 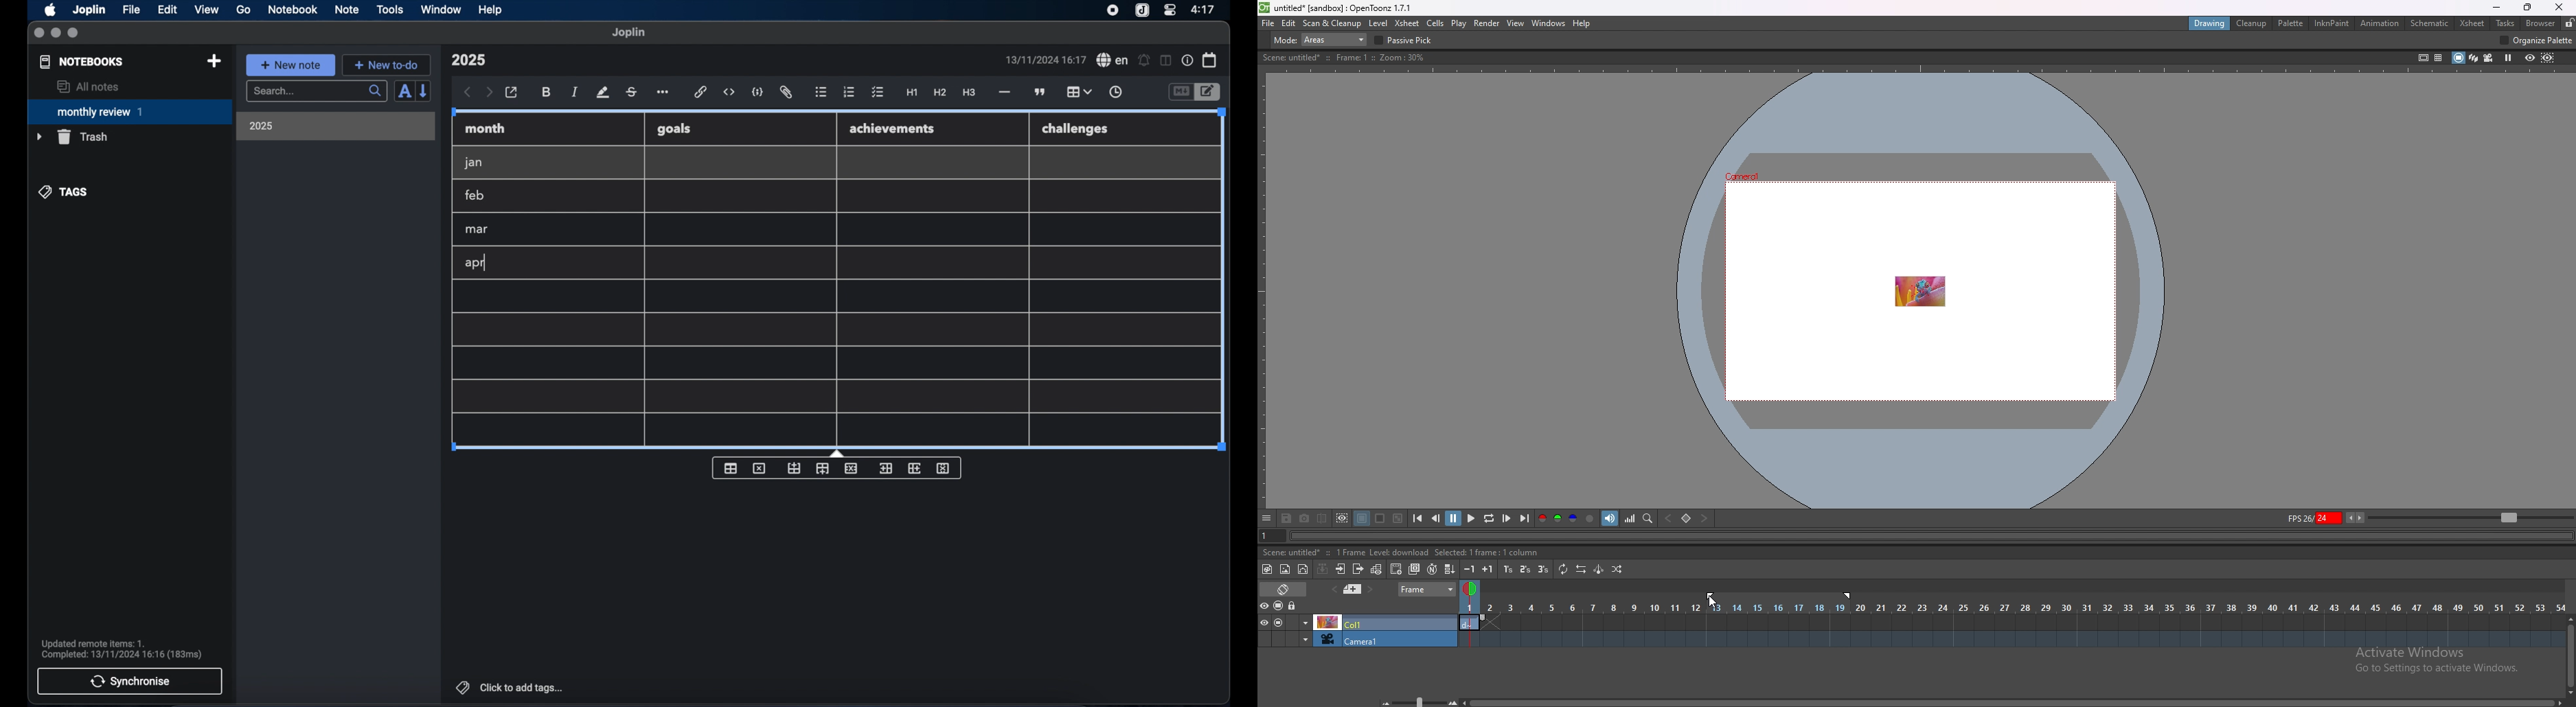 What do you see at coordinates (941, 93) in the screenshot?
I see `heading 2` at bounding box center [941, 93].